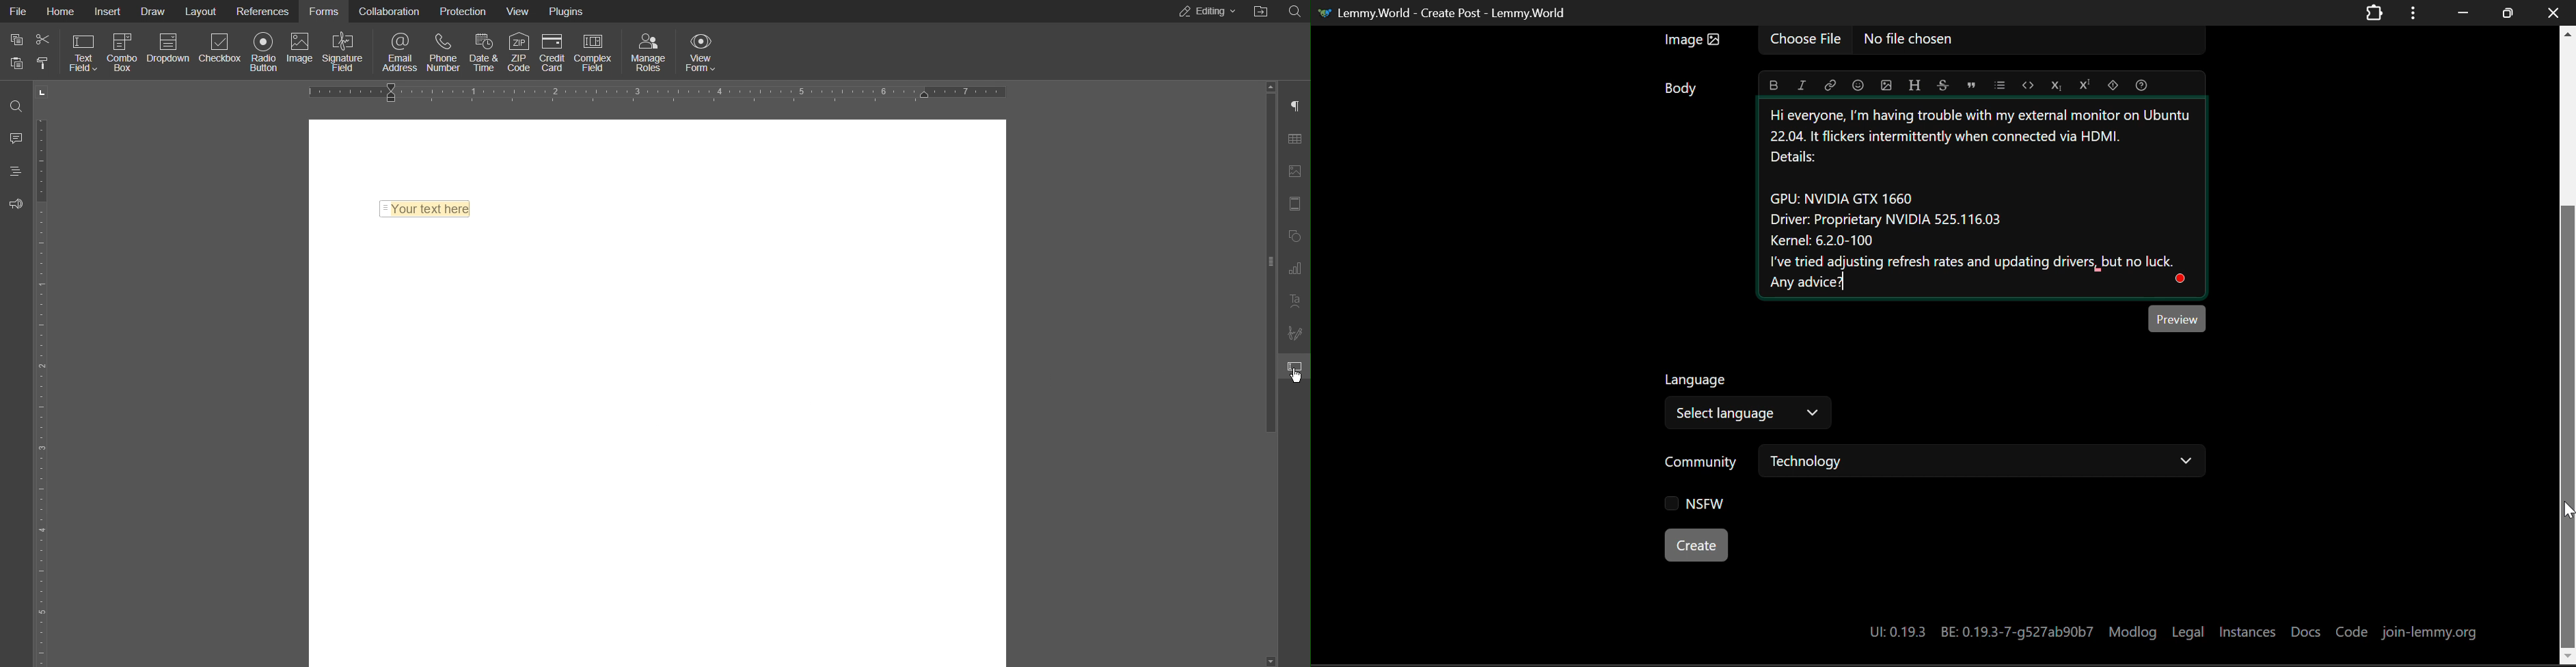 The height and width of the screenshot is (672, 2576). What do you see at coordinates (2352, 630) in the screenshot?
I see `Code` at bounding box center [2352, 630].